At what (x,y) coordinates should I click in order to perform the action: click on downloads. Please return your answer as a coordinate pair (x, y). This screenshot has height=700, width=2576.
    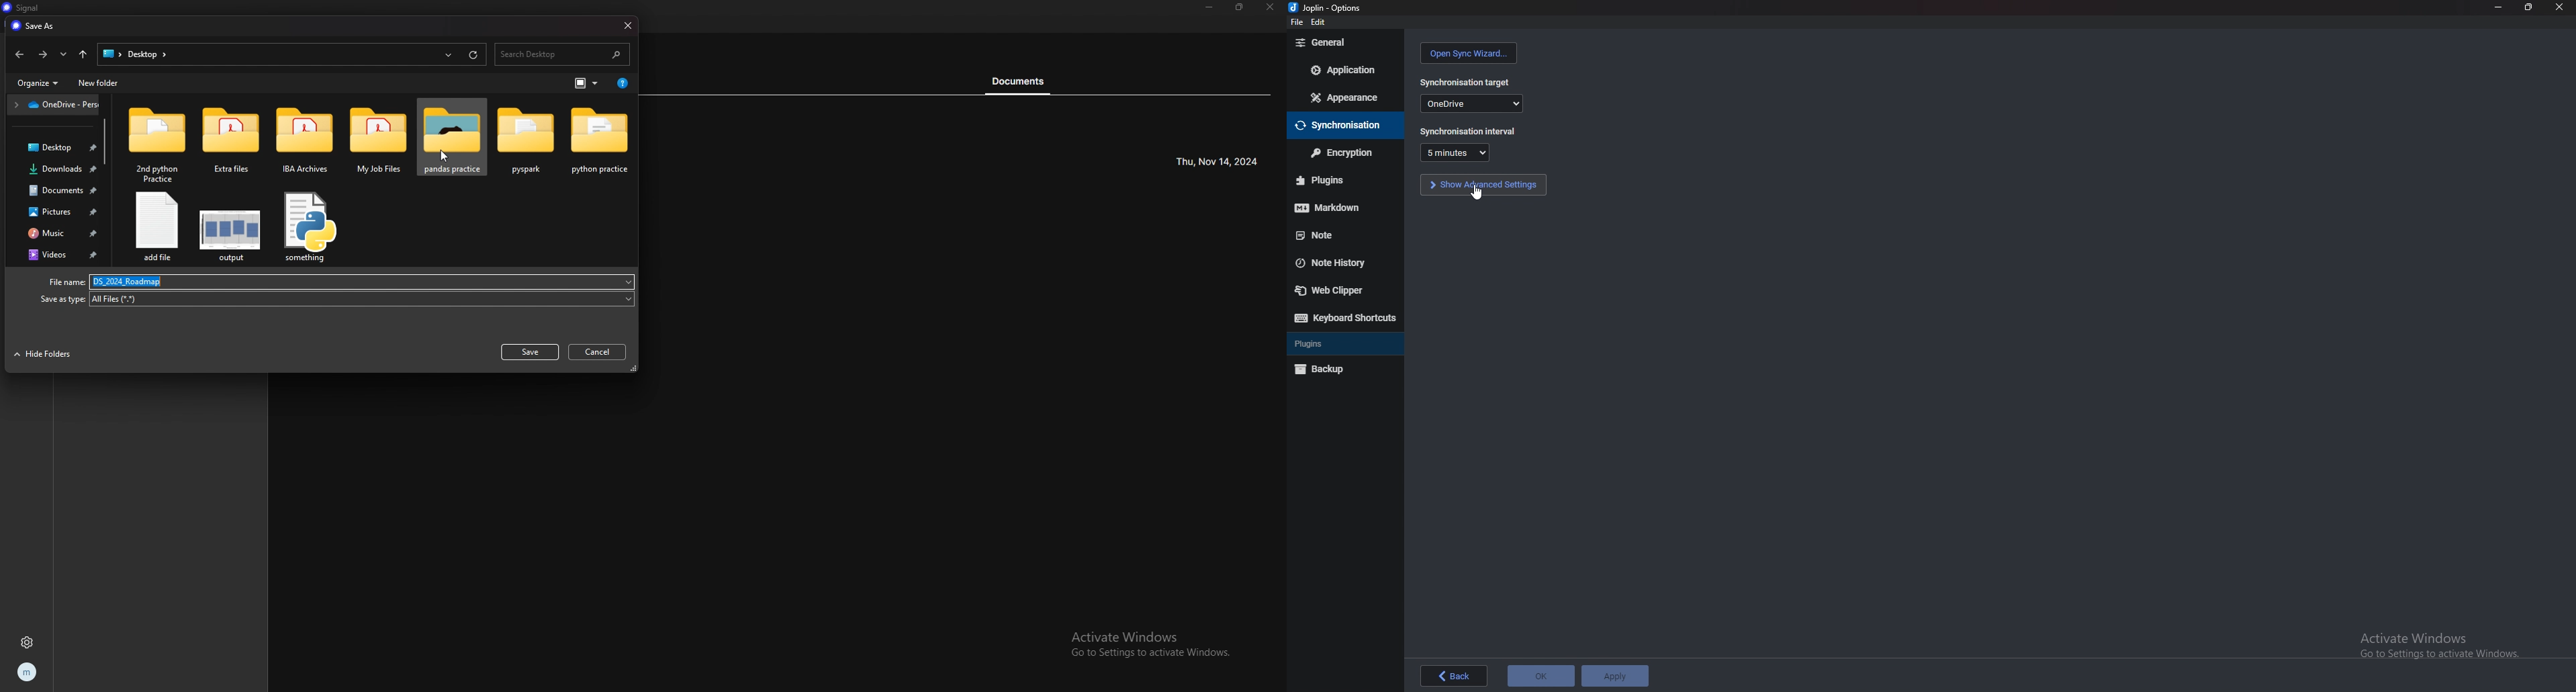
    Looking at the image, I should click on (58, 170).